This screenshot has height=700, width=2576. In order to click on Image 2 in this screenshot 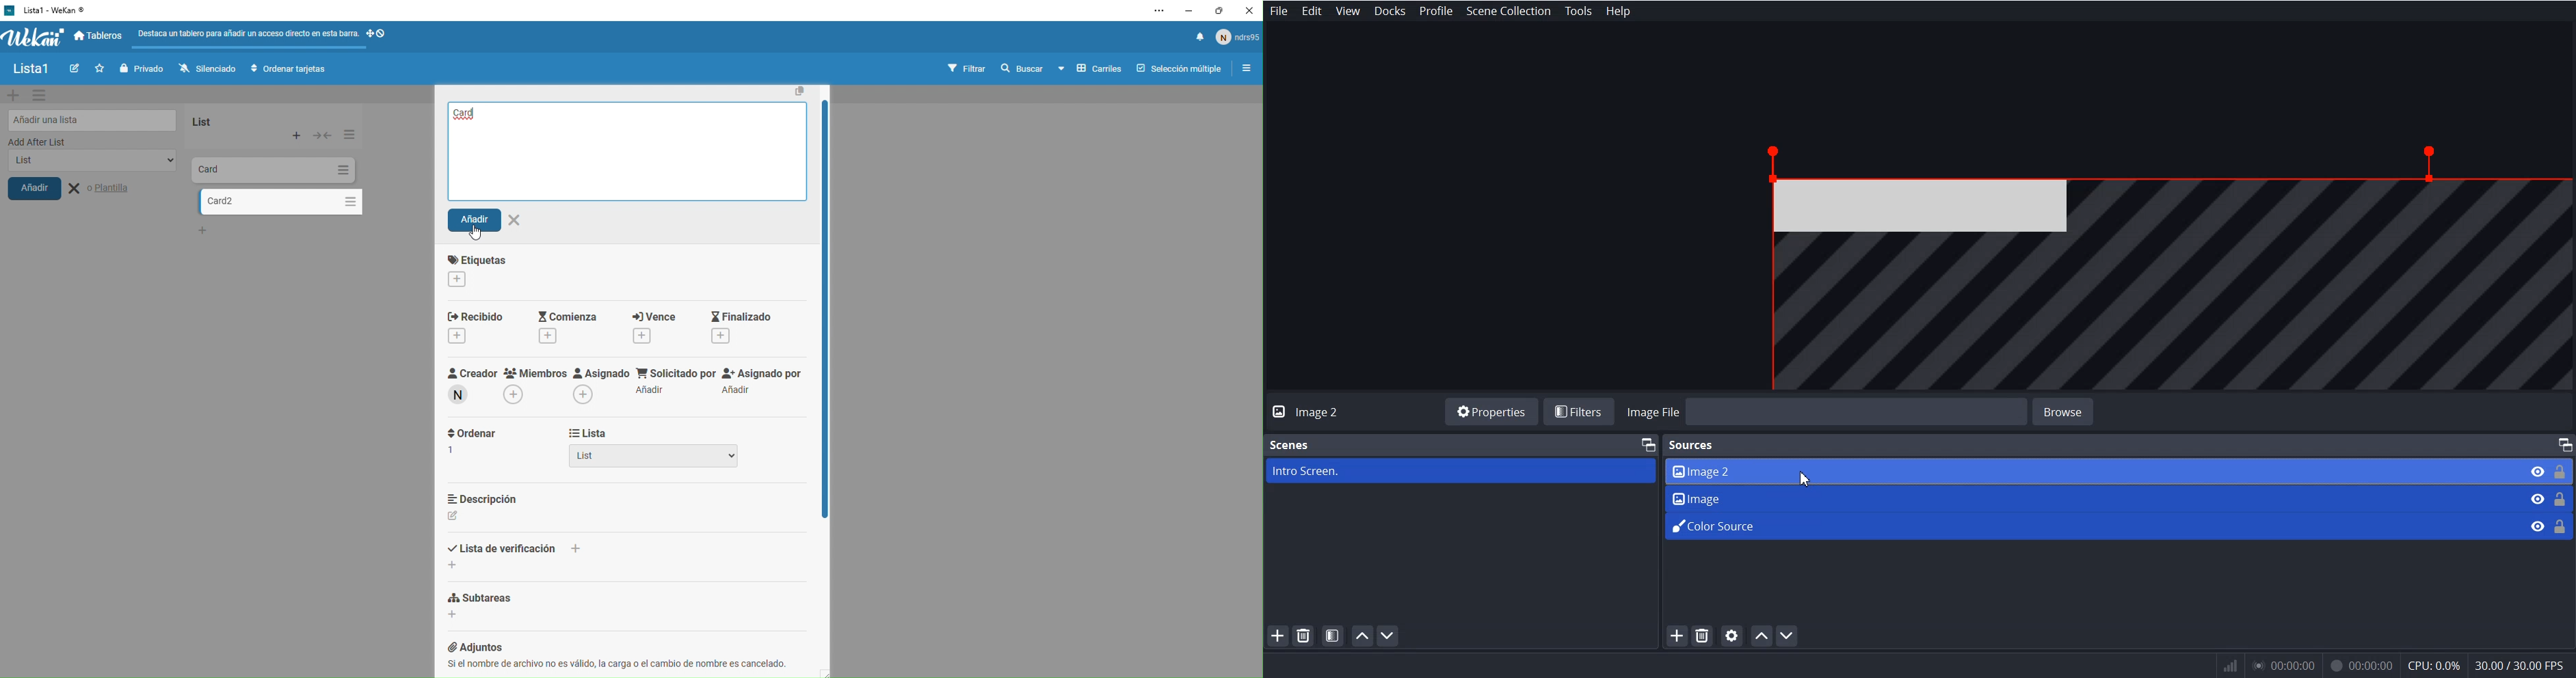, I will do `click(2088, 470)`.